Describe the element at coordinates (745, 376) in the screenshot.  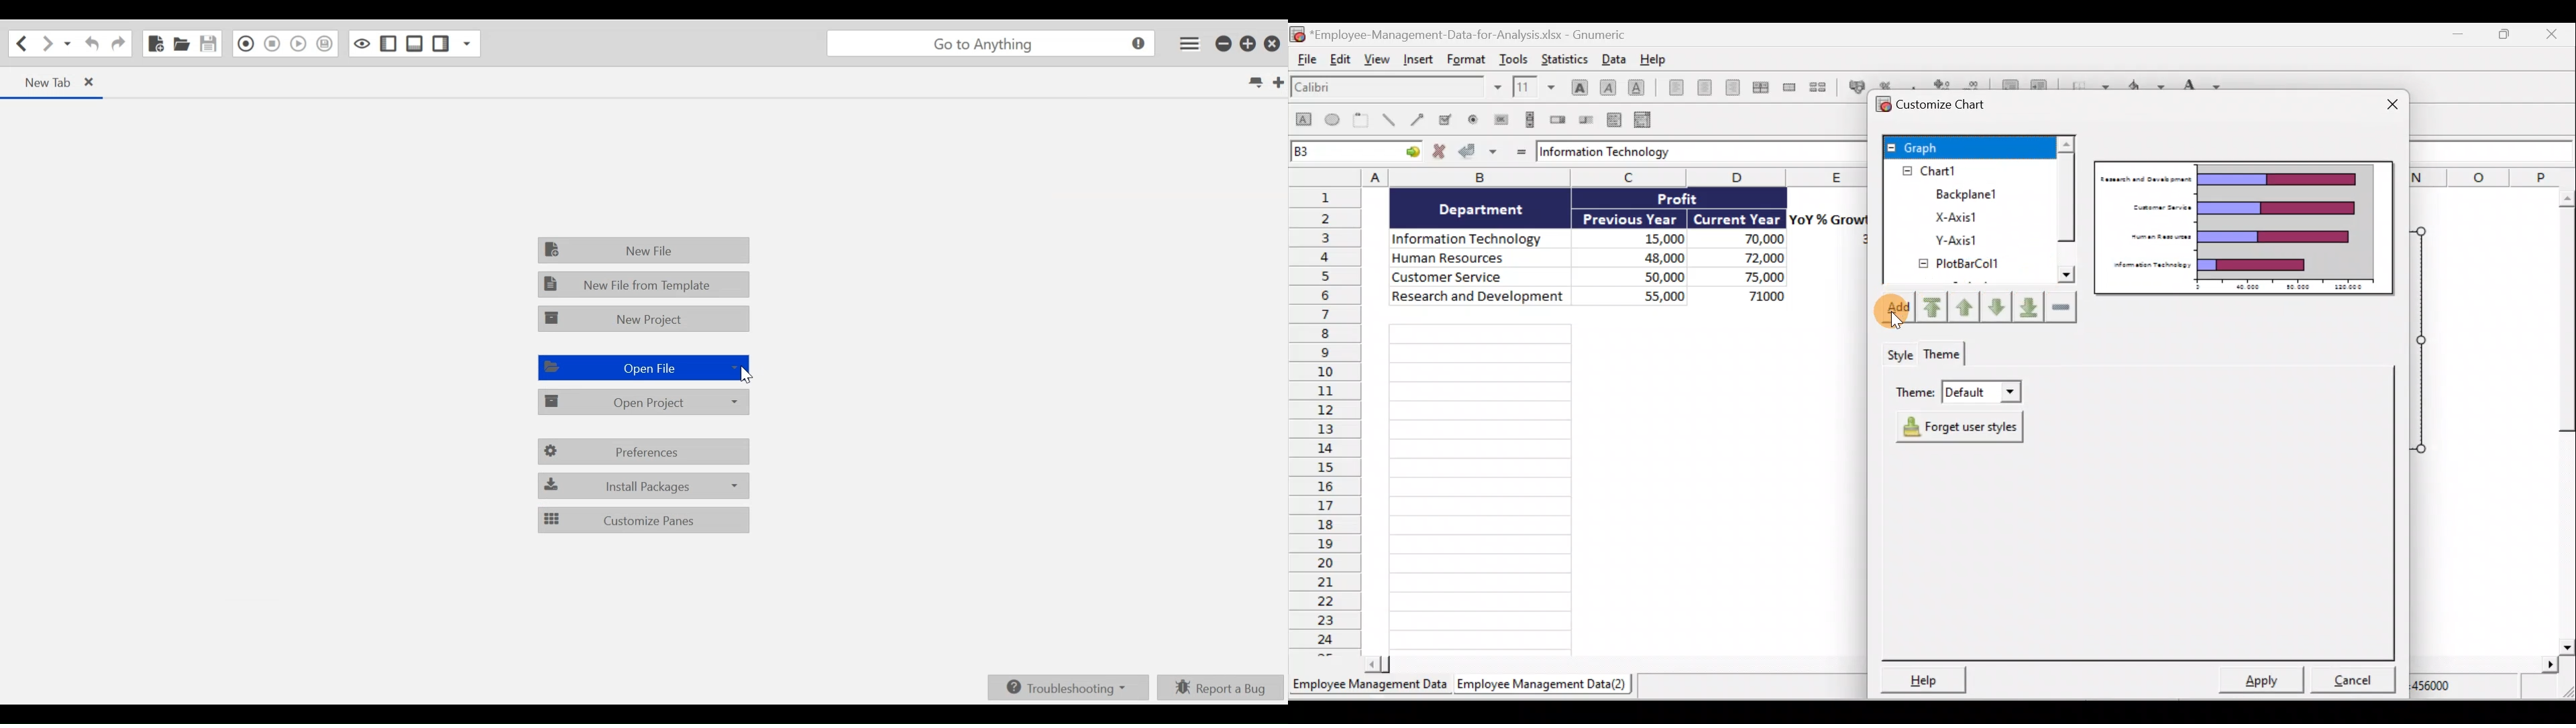
I see `Cursor` at that location.